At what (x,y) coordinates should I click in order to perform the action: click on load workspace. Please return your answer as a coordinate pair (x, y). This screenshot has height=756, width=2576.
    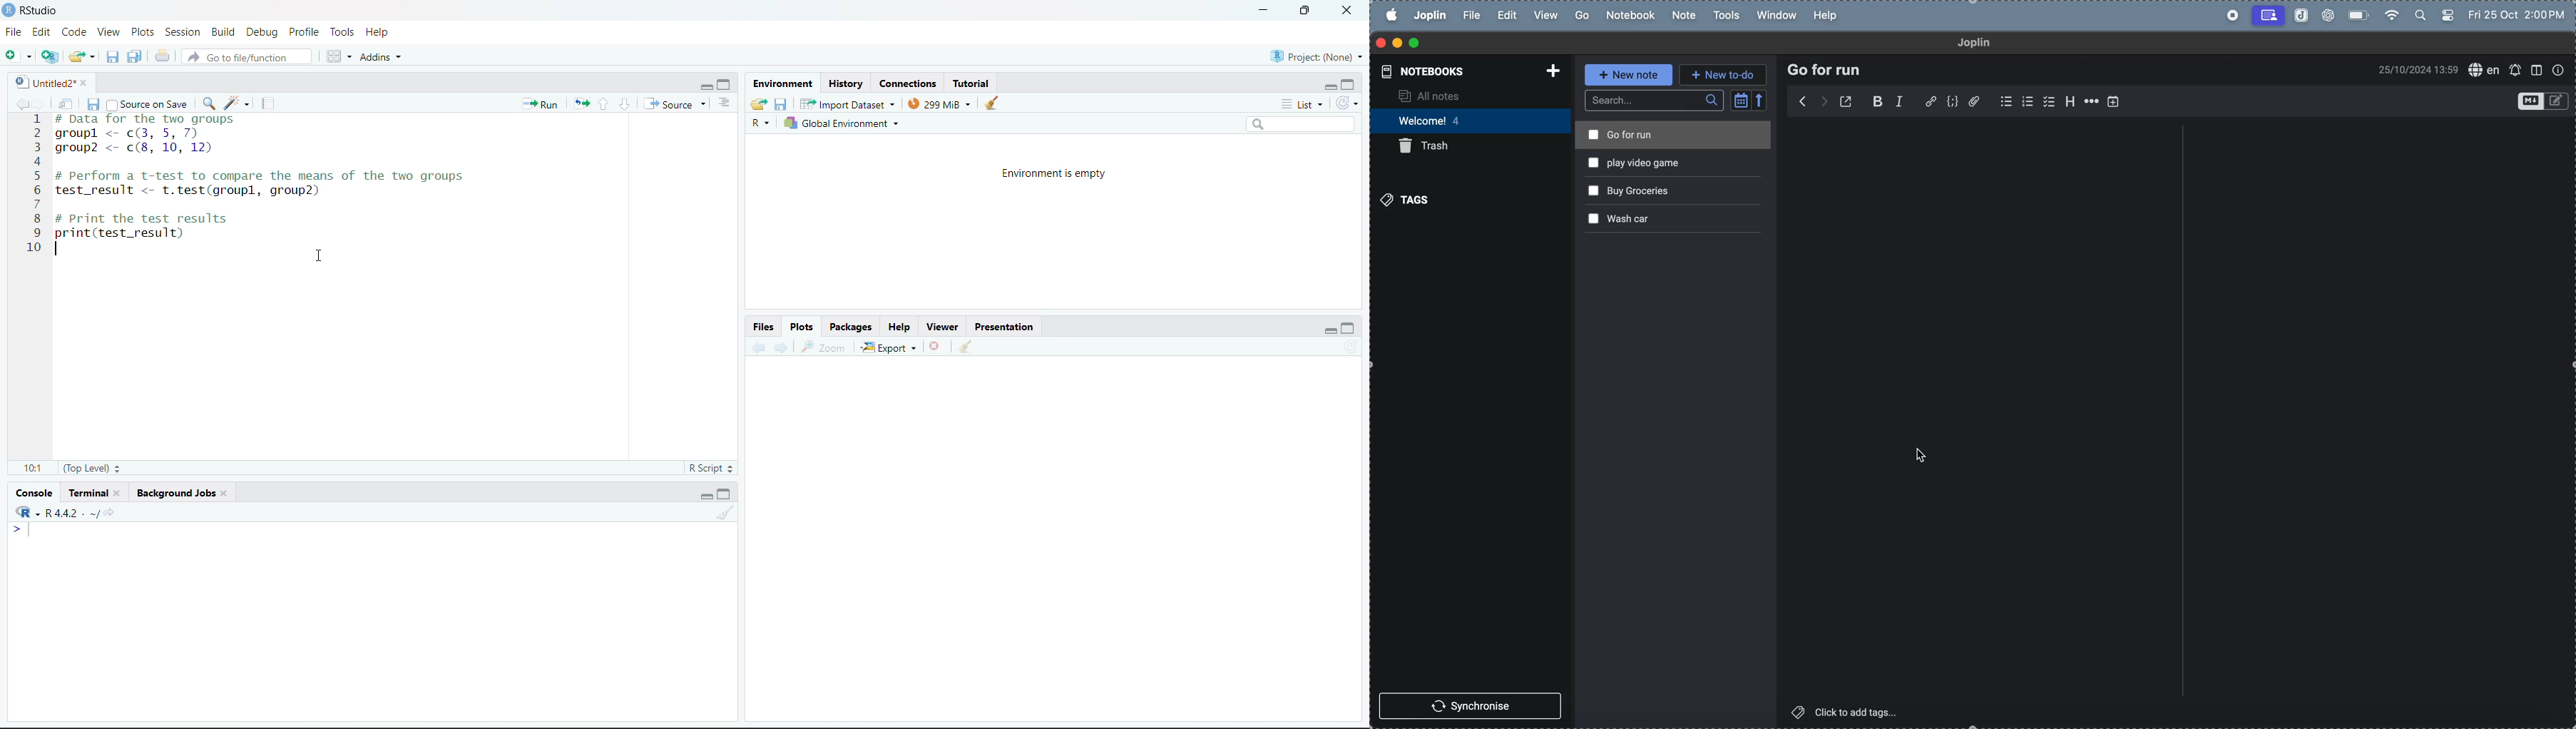
    Looking at the image, I should click on (760, 104).